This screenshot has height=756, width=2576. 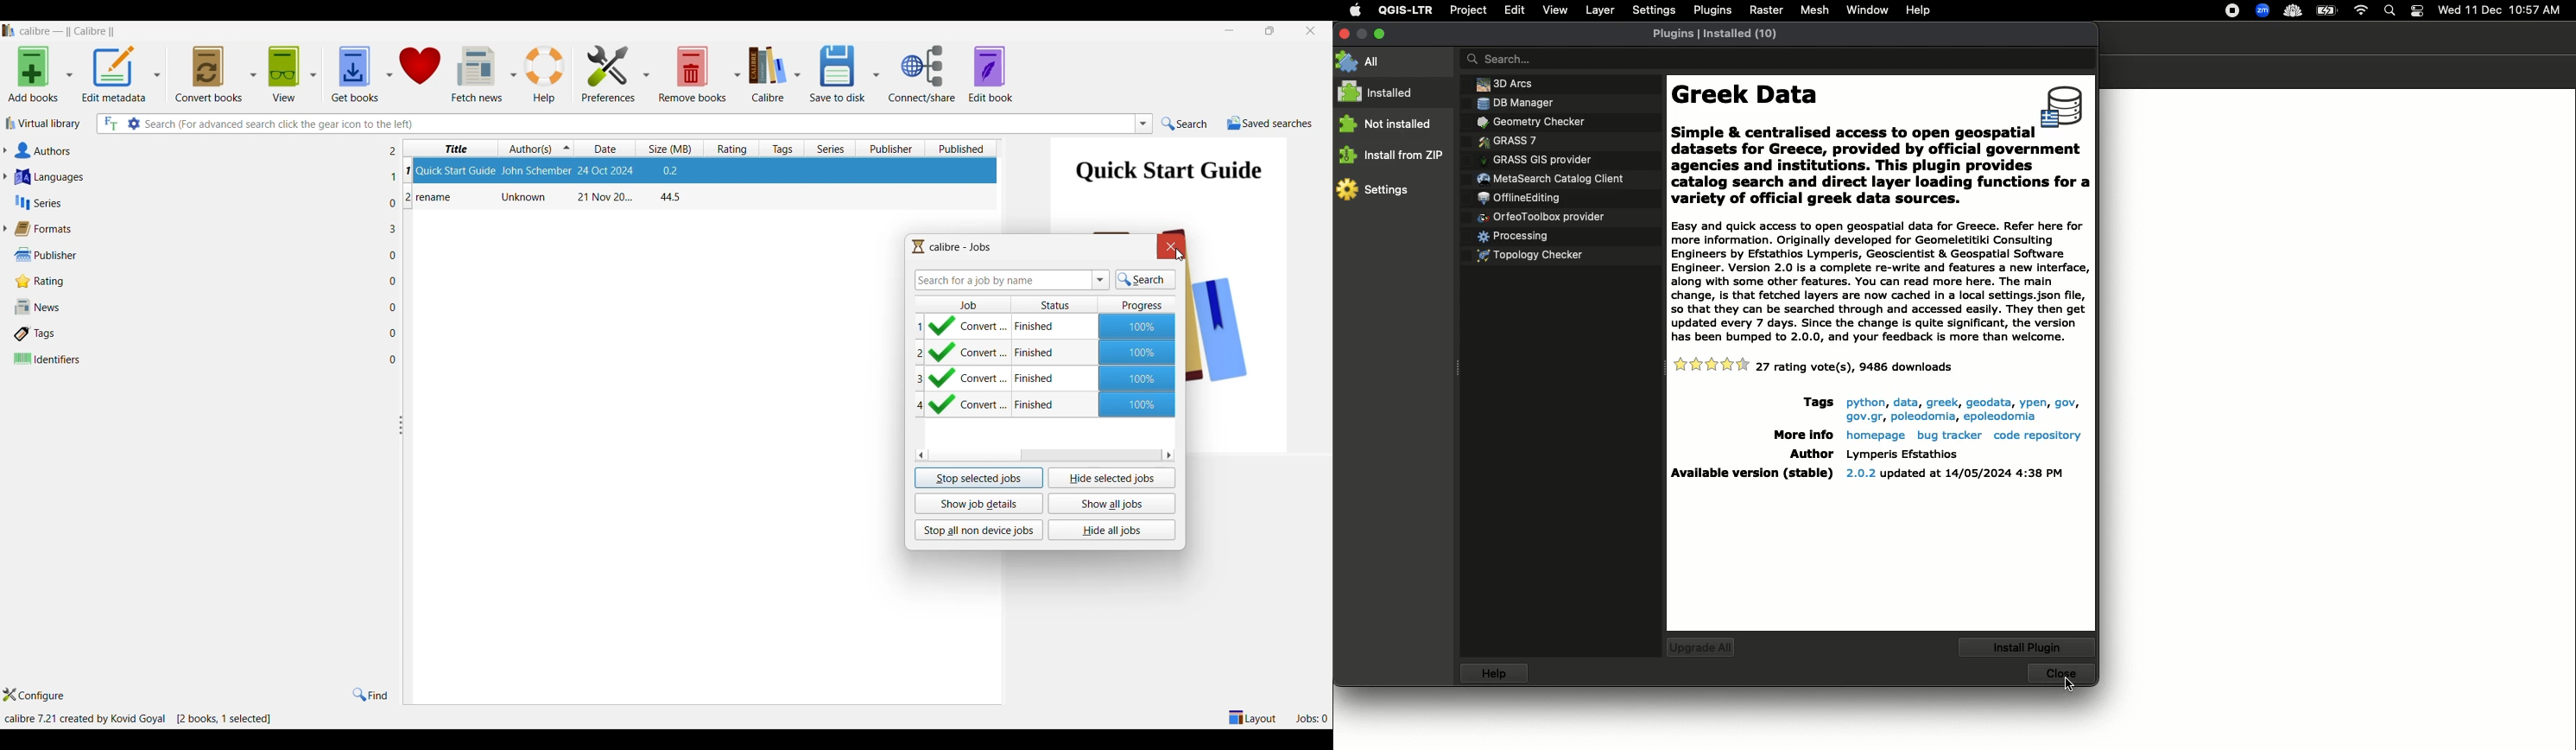 I want to click on Internet, so click(x=2362, y=10).